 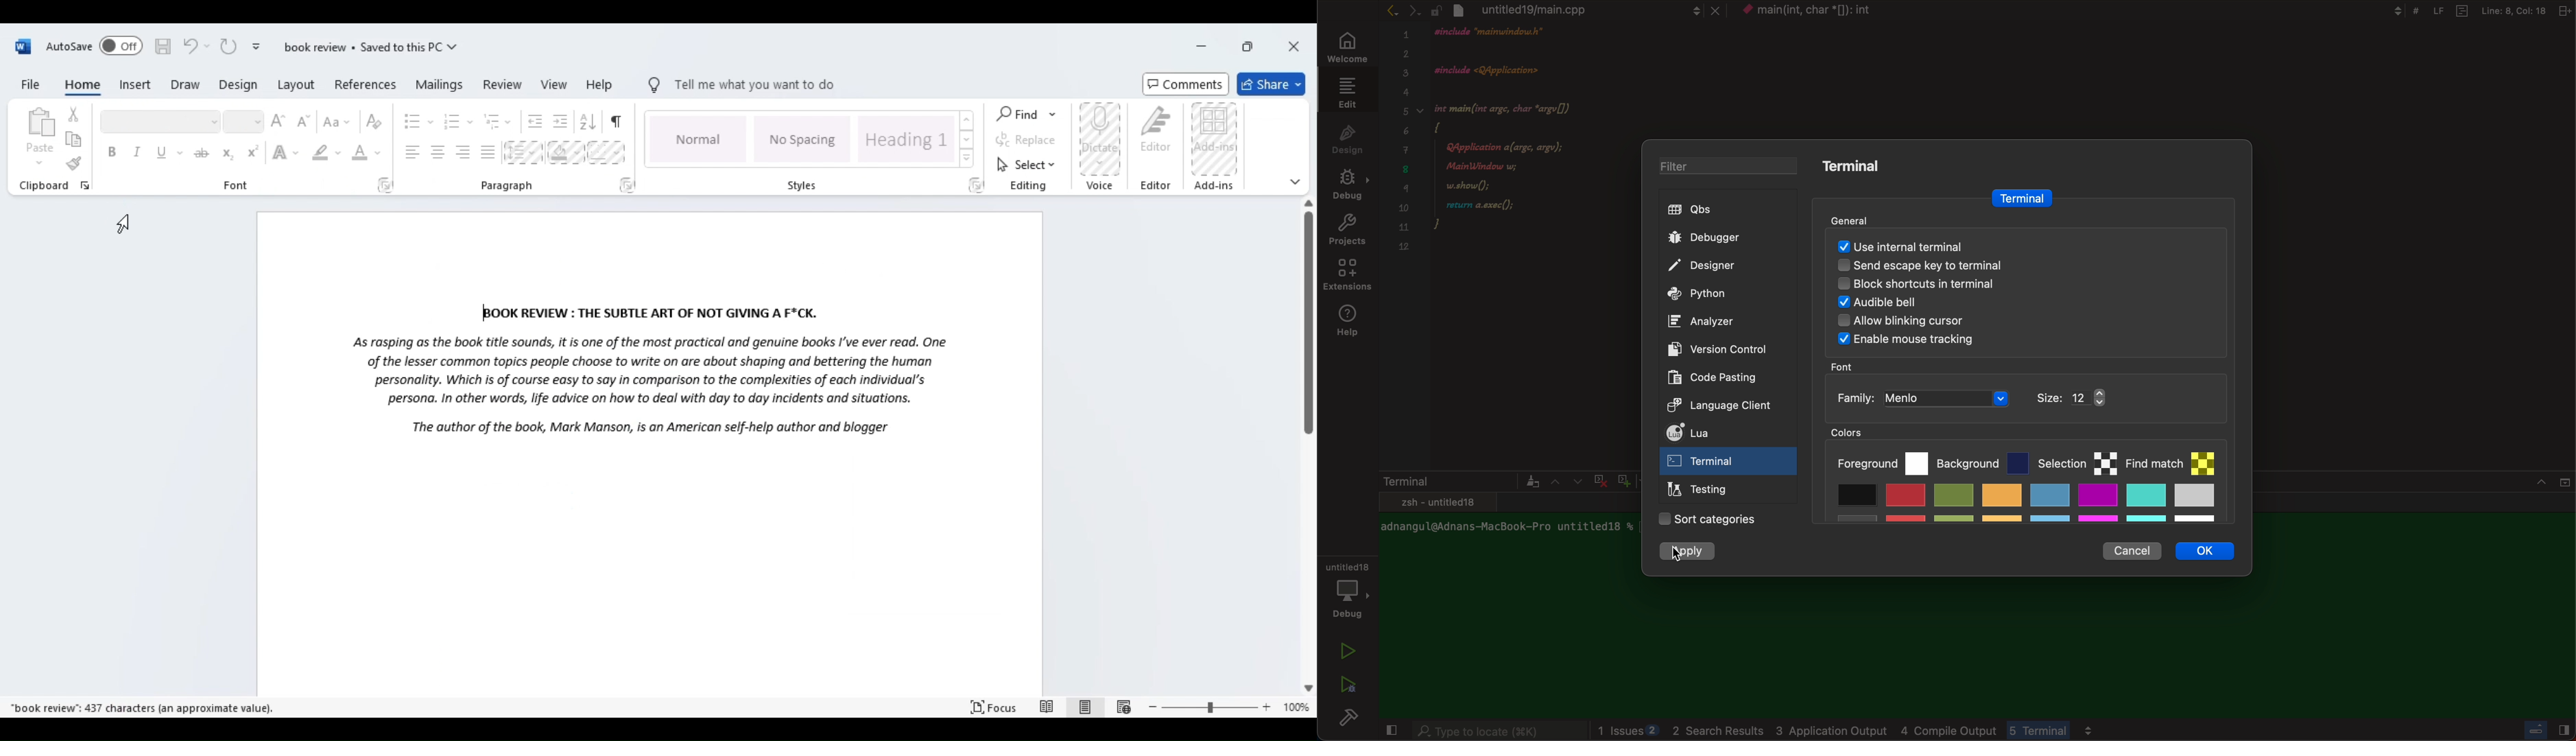 What do you see at coordinates (1348, 138) in the screenshot?
I see `design` at bounding box center [1348, 138].